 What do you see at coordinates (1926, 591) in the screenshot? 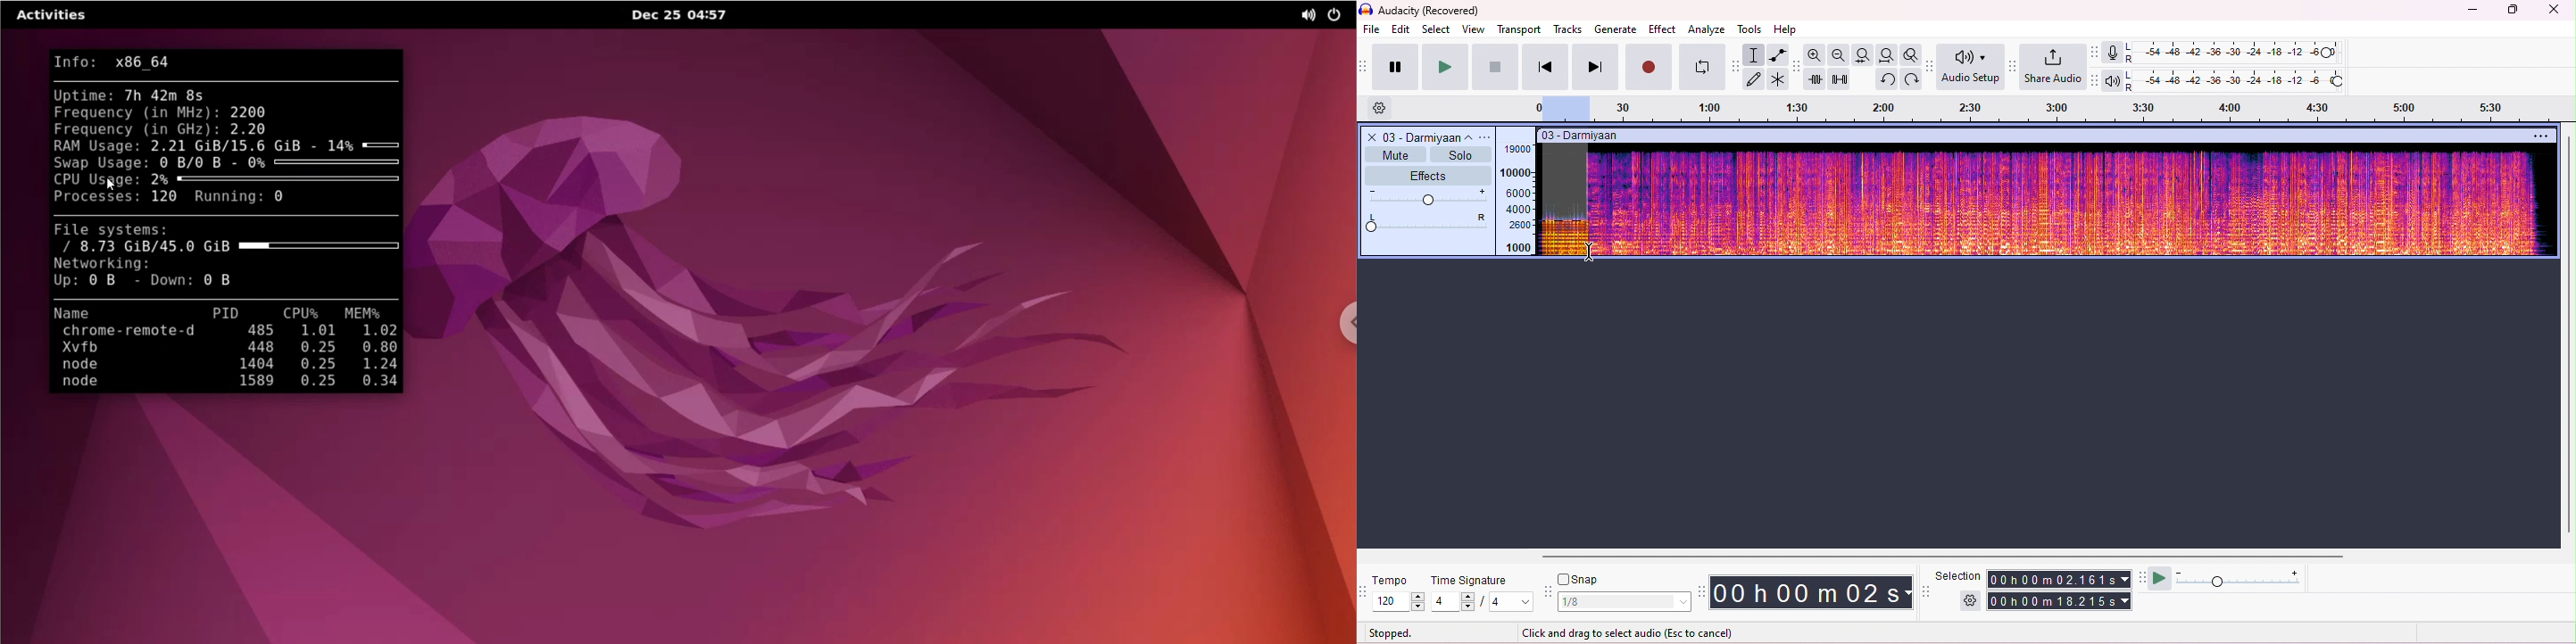
I see `selection tool bar` at bounding box center [1926, 591].